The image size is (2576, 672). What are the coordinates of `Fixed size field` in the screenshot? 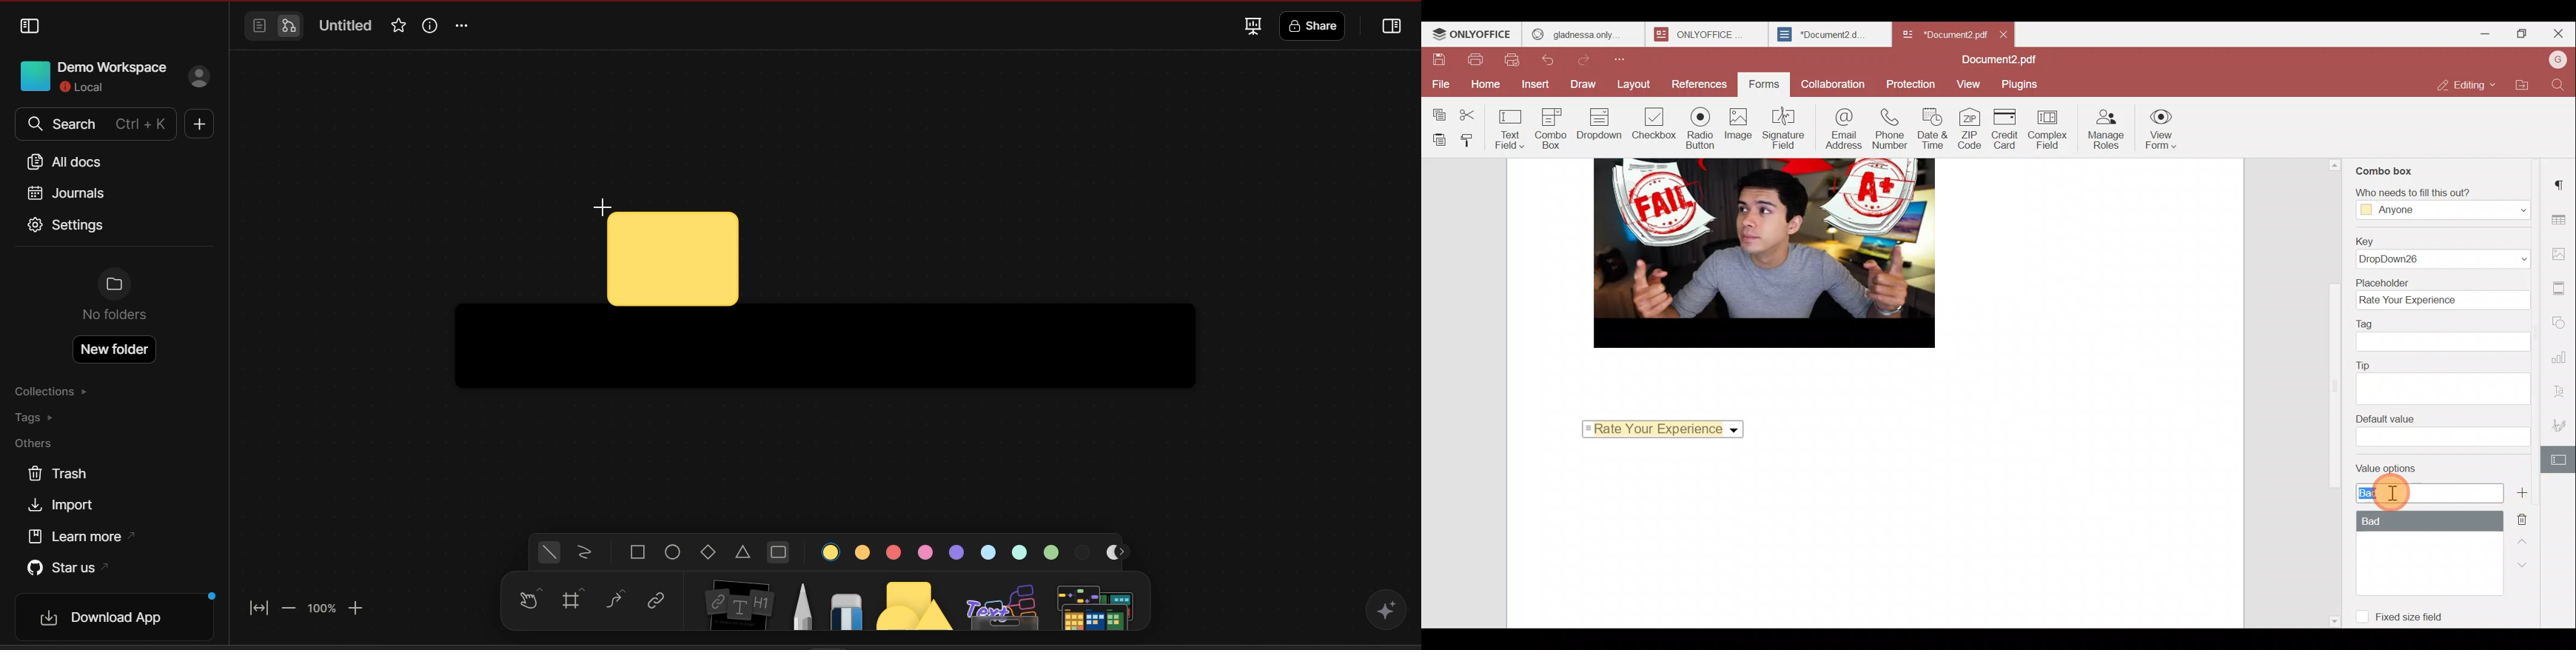 It's located at (2402, 613).